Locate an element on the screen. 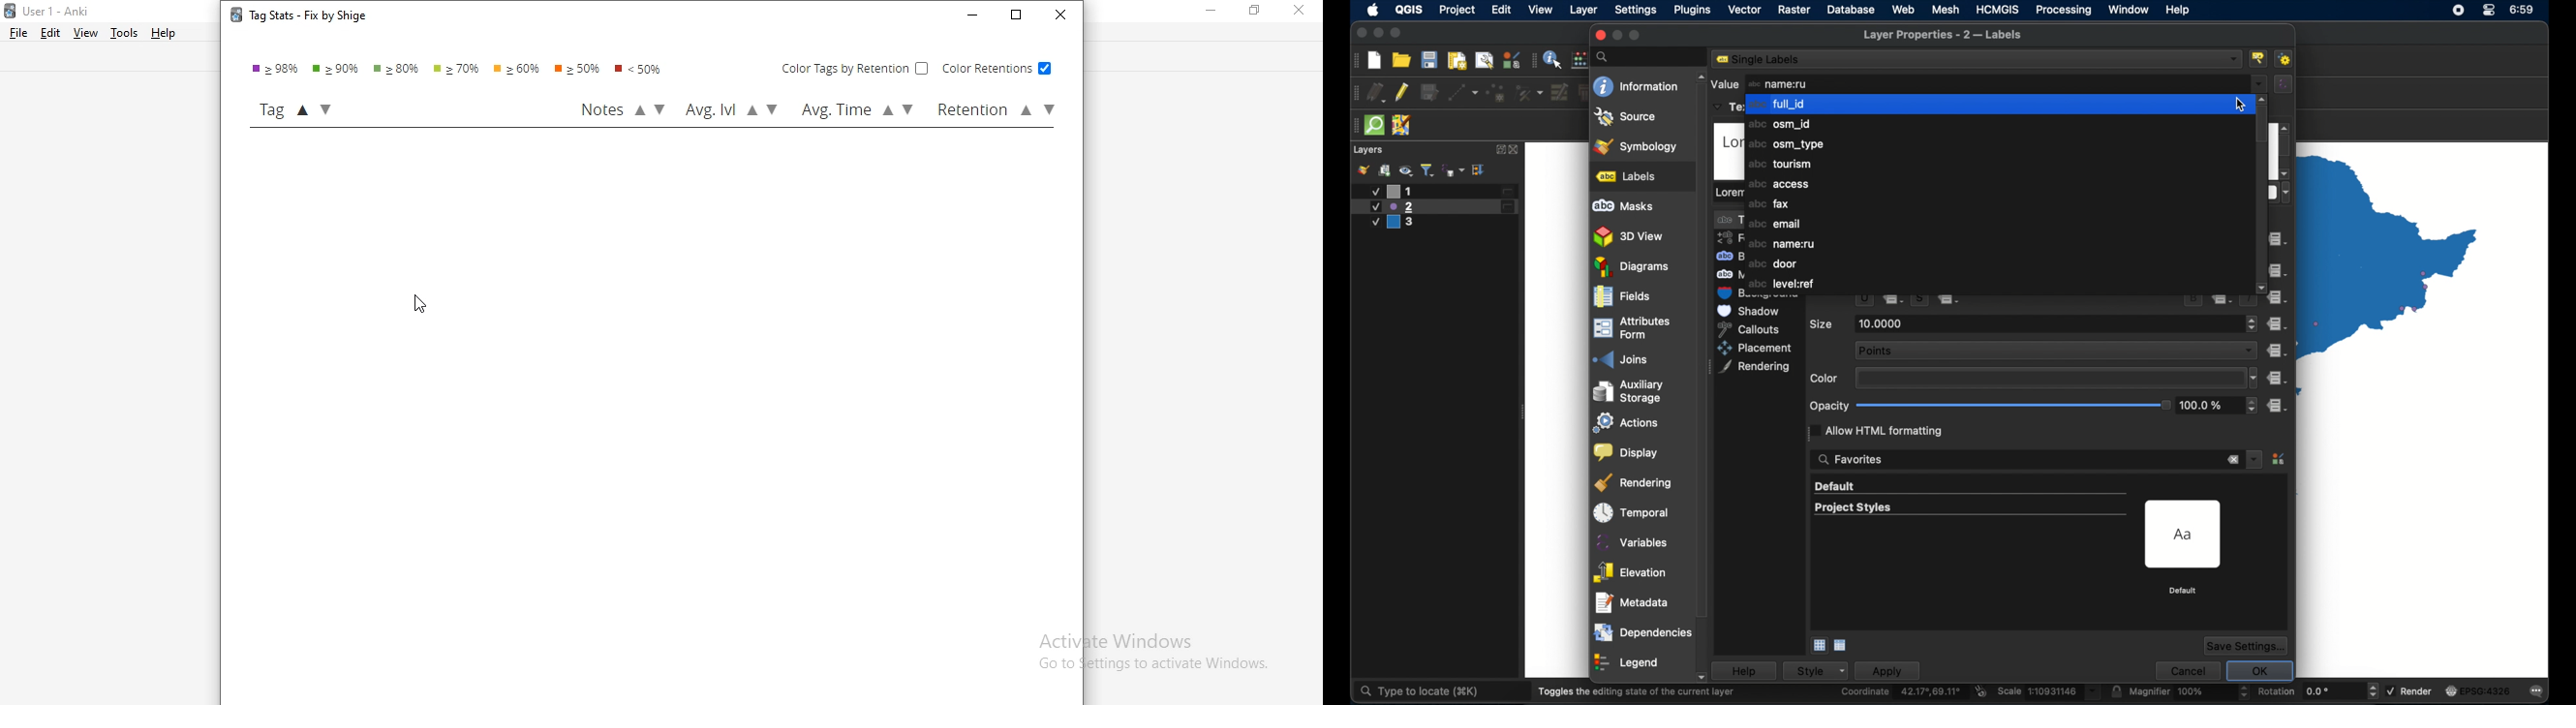 This screenshot has height=728, width=2576. value is located at coordinates (1724, 84).